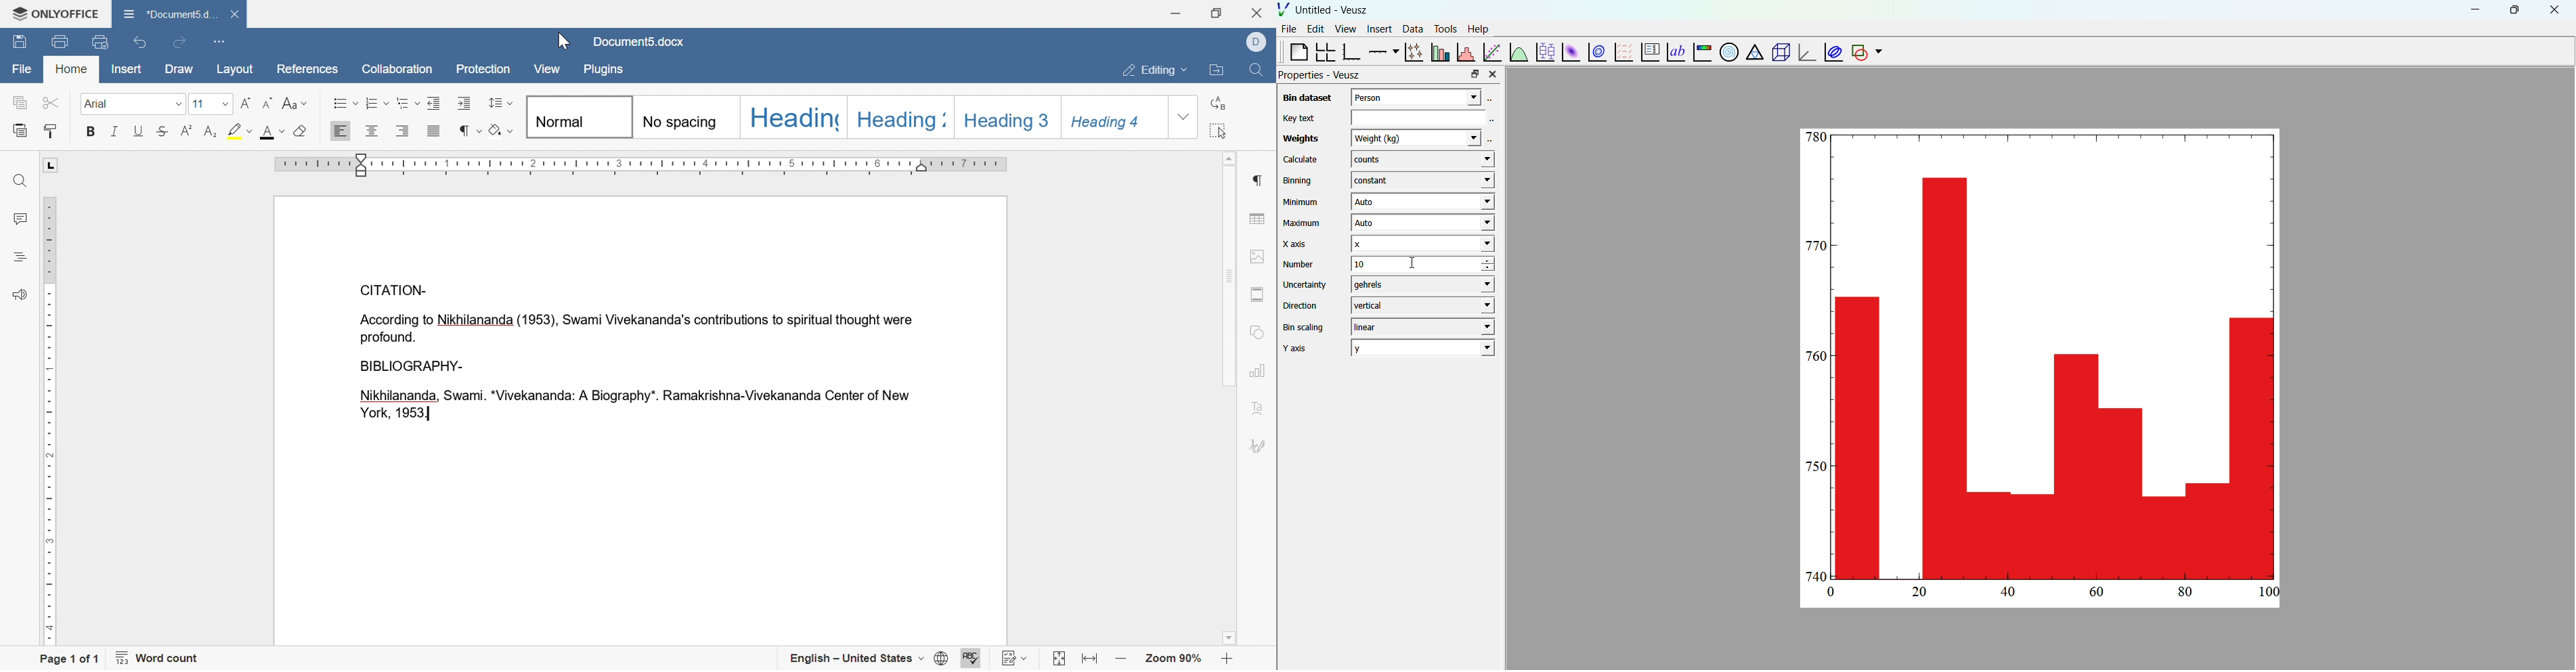  I want to click on nonprinting characters, so click(470, 132).